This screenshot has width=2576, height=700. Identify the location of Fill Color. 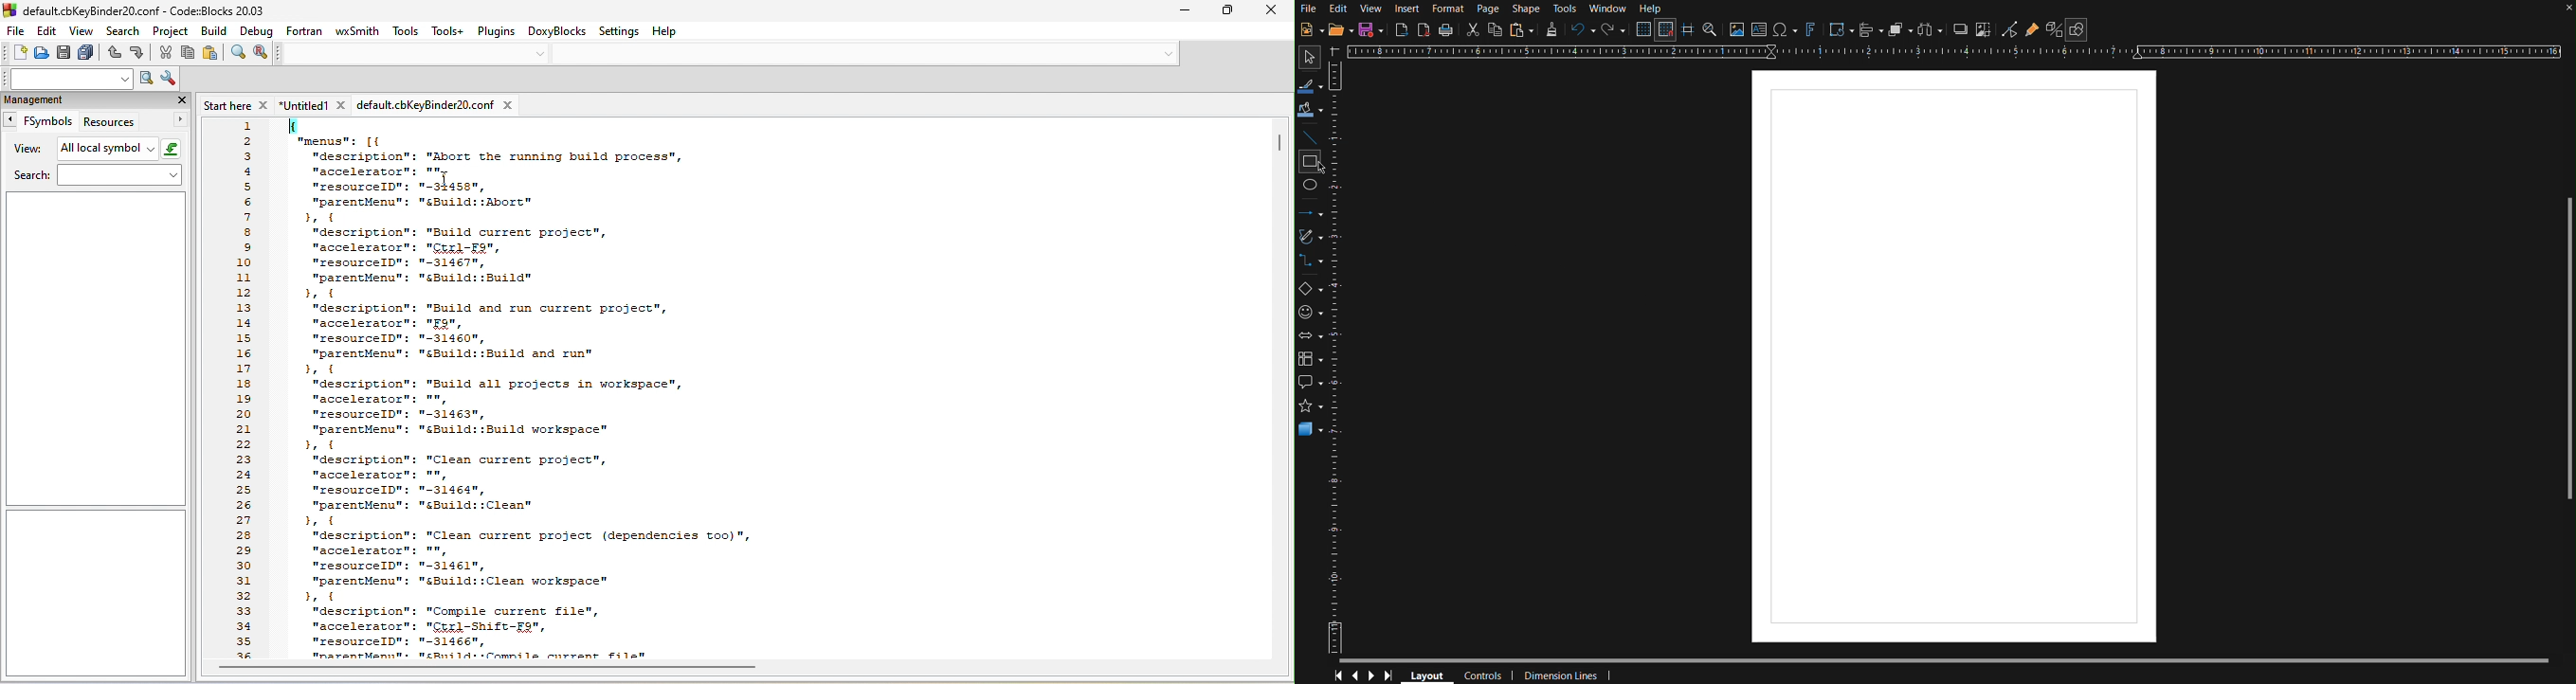
(1311, 110).